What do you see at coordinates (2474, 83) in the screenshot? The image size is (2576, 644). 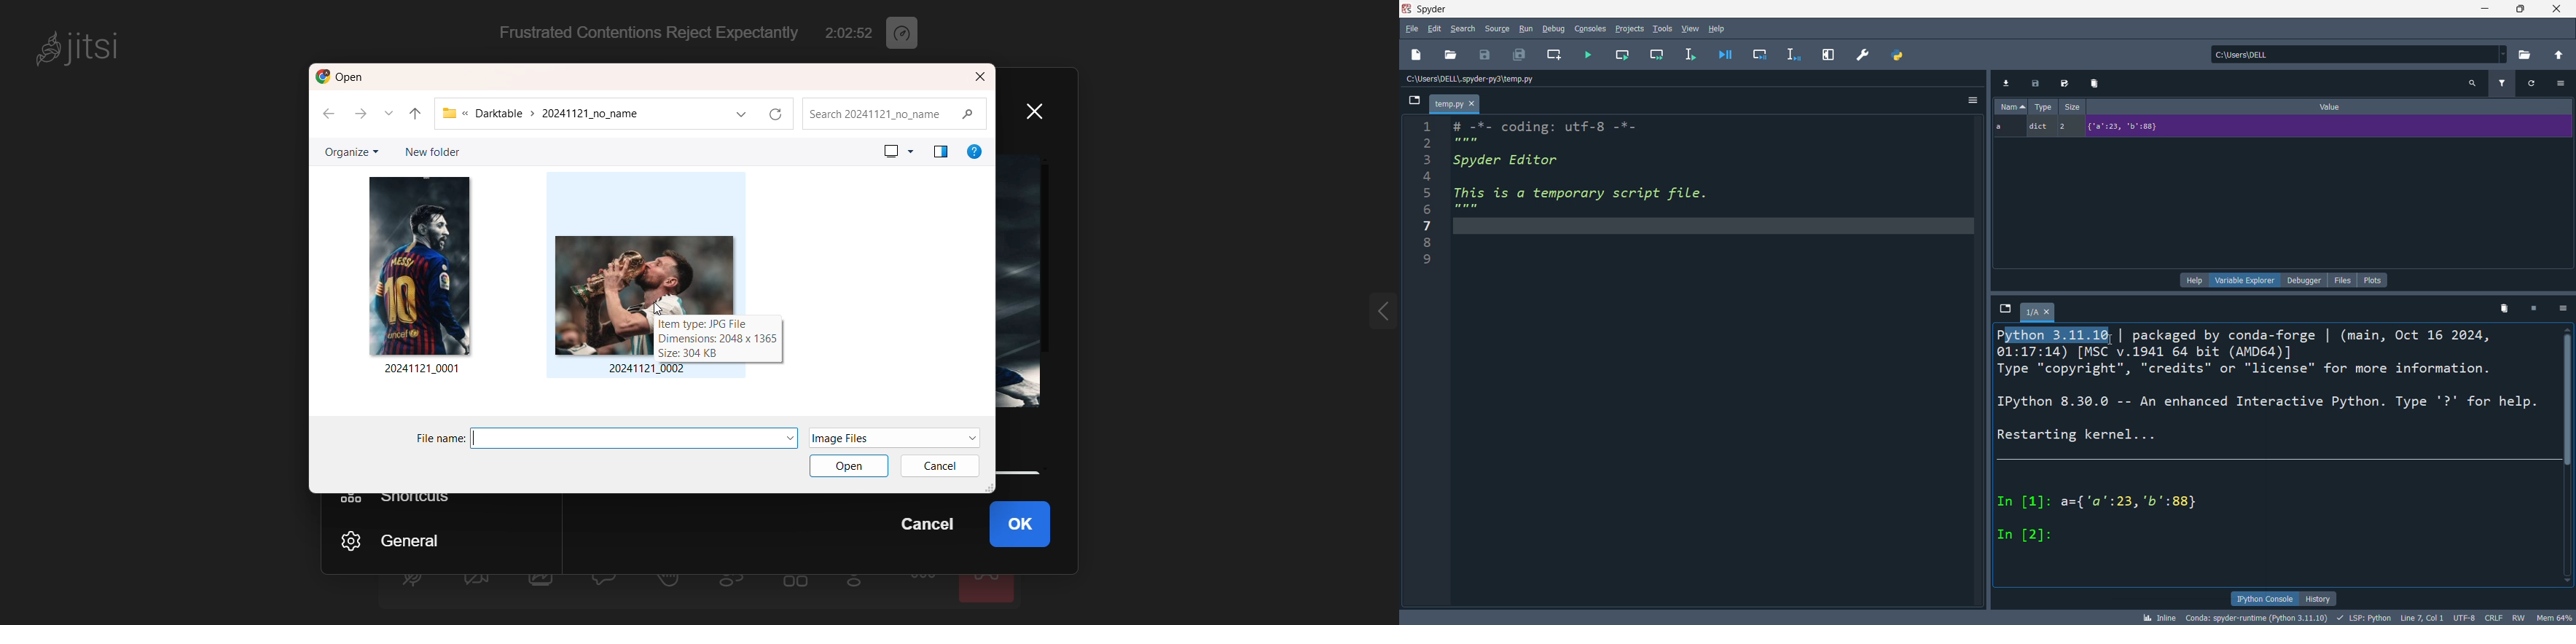 I see `search` at bounding box center [2474, 83].